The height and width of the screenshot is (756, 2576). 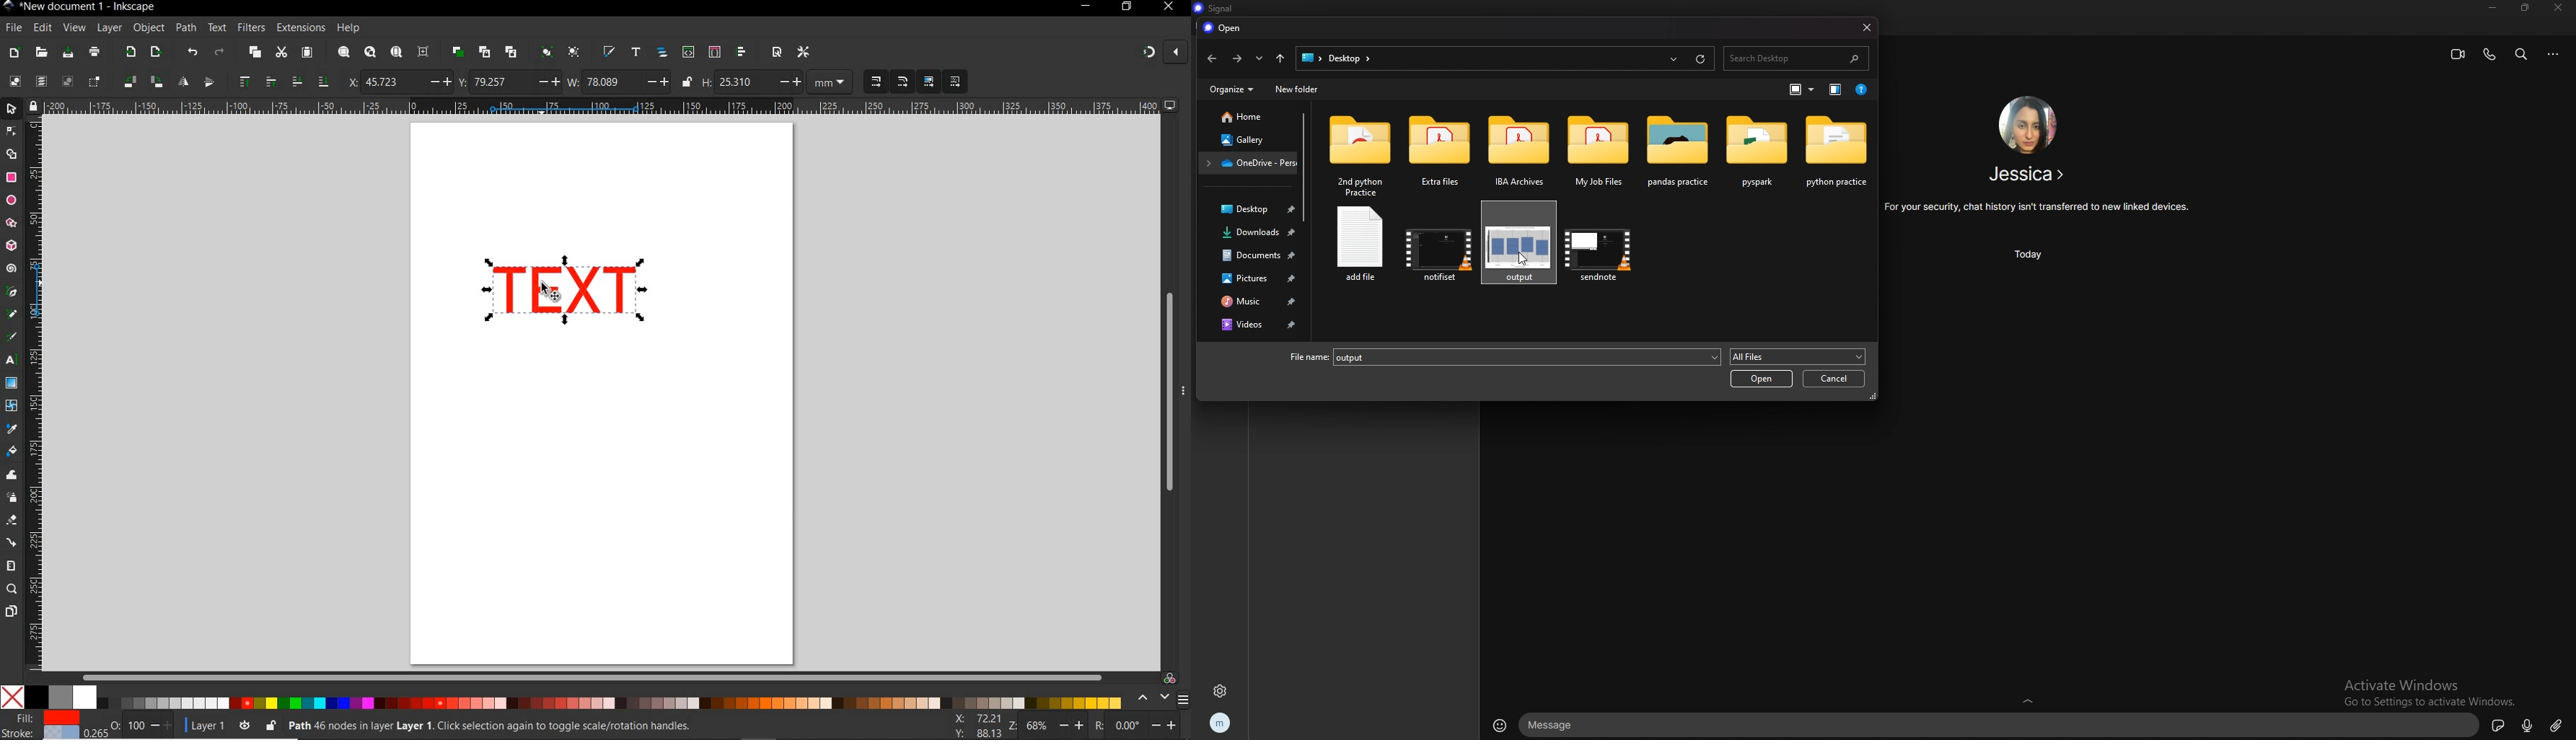 I want to click on OBJECT, so click(x=149, y=30).